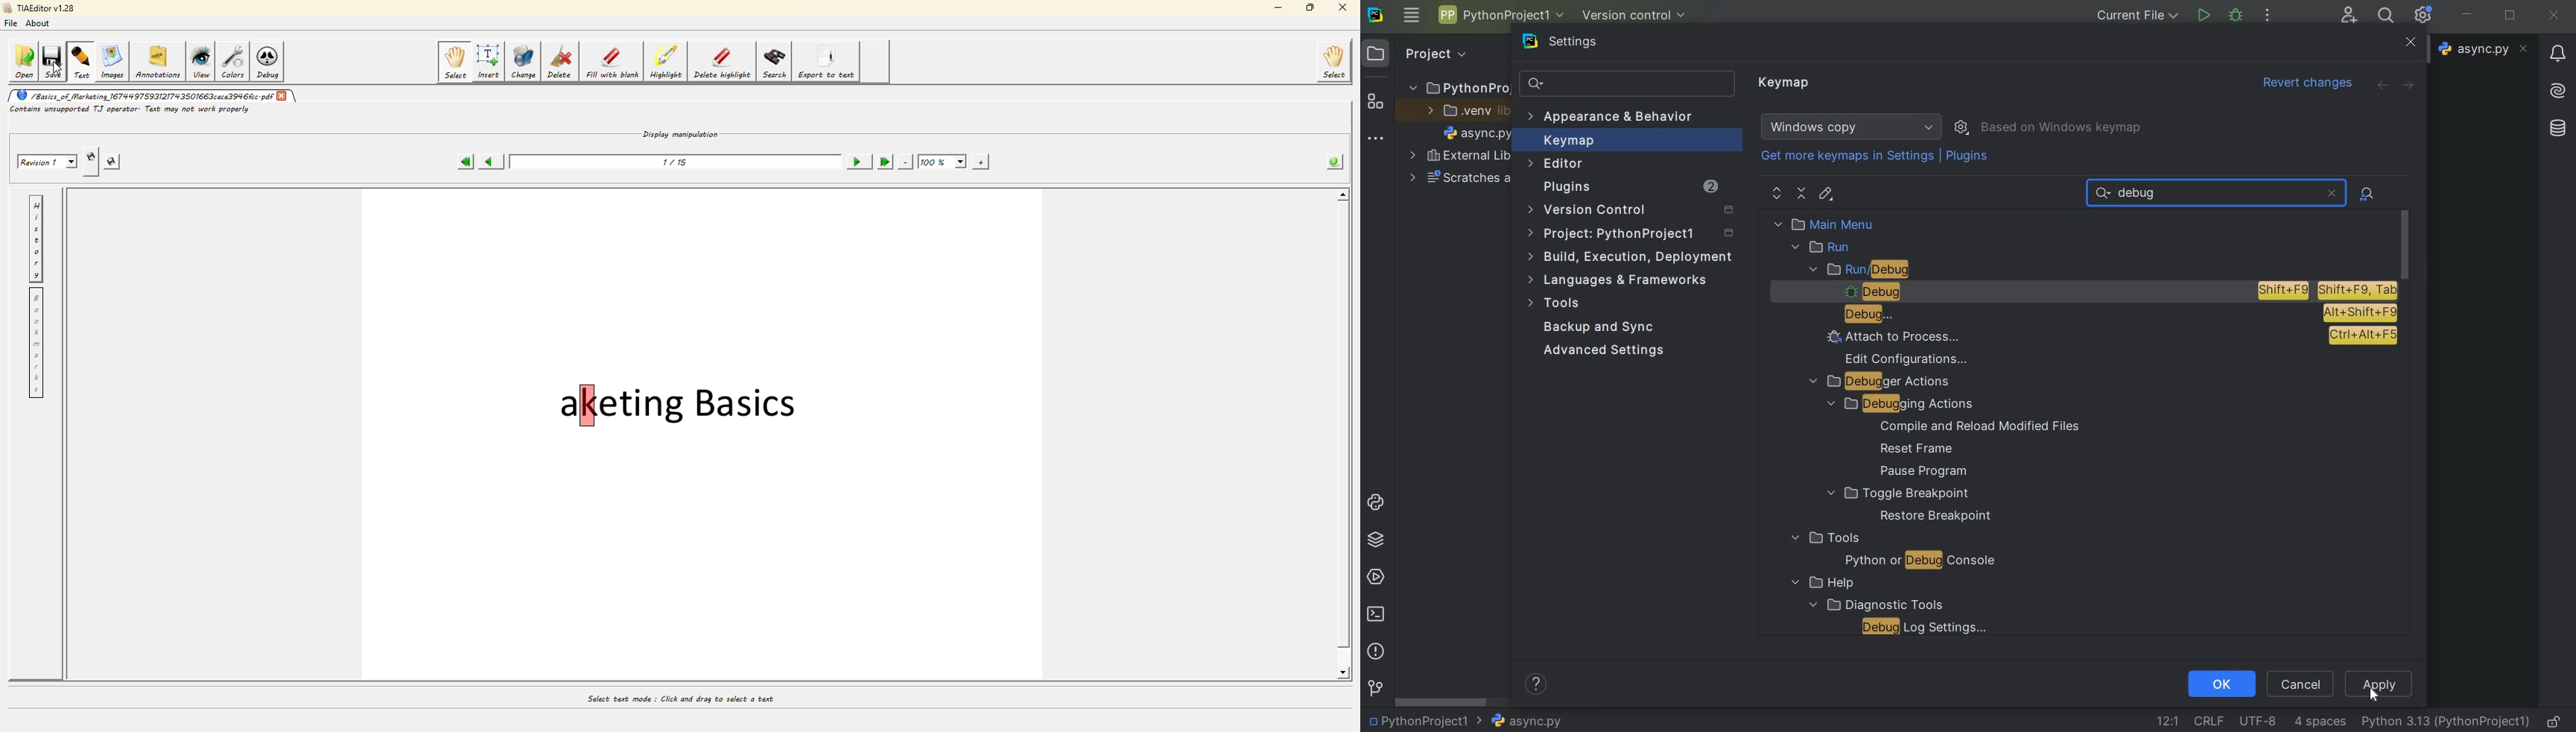 Image resolution: width=2576 pixels, height=756 pixels. What do you see at coordinates (1556, 305) in the screenshot?
I see `tools` at bounding box center [1556, 305].